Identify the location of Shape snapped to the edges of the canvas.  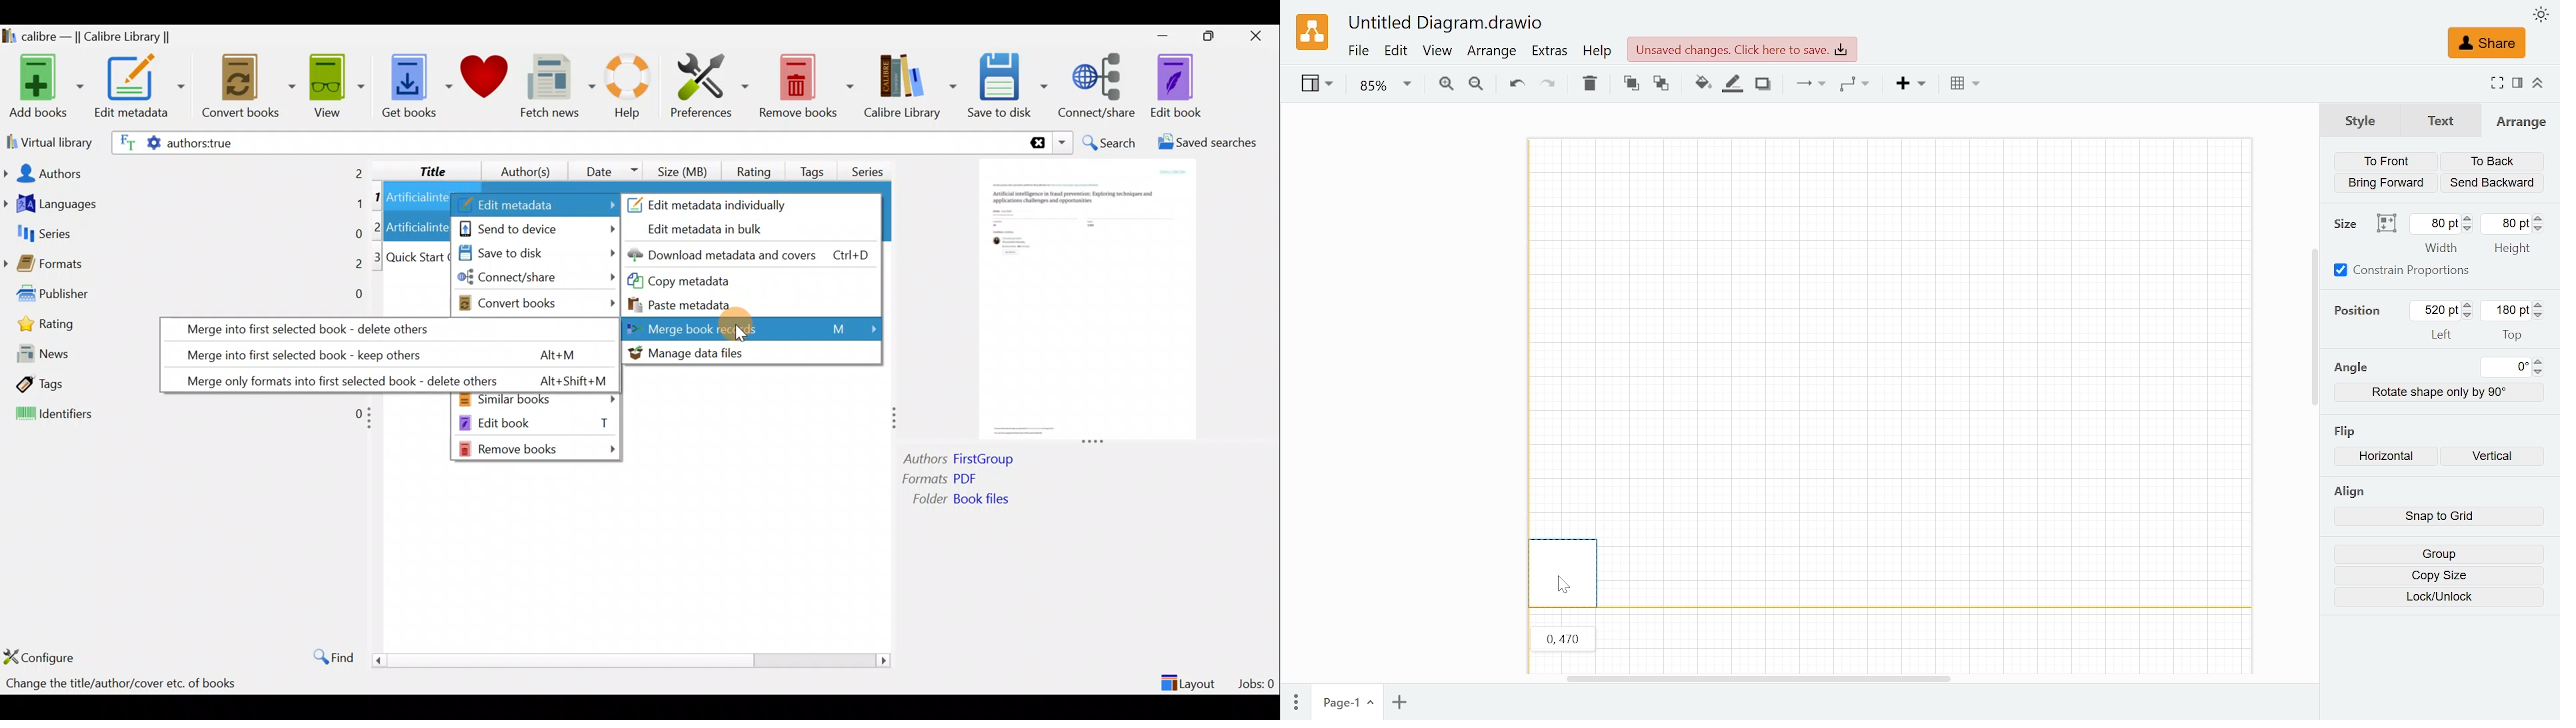
(1563, 571).